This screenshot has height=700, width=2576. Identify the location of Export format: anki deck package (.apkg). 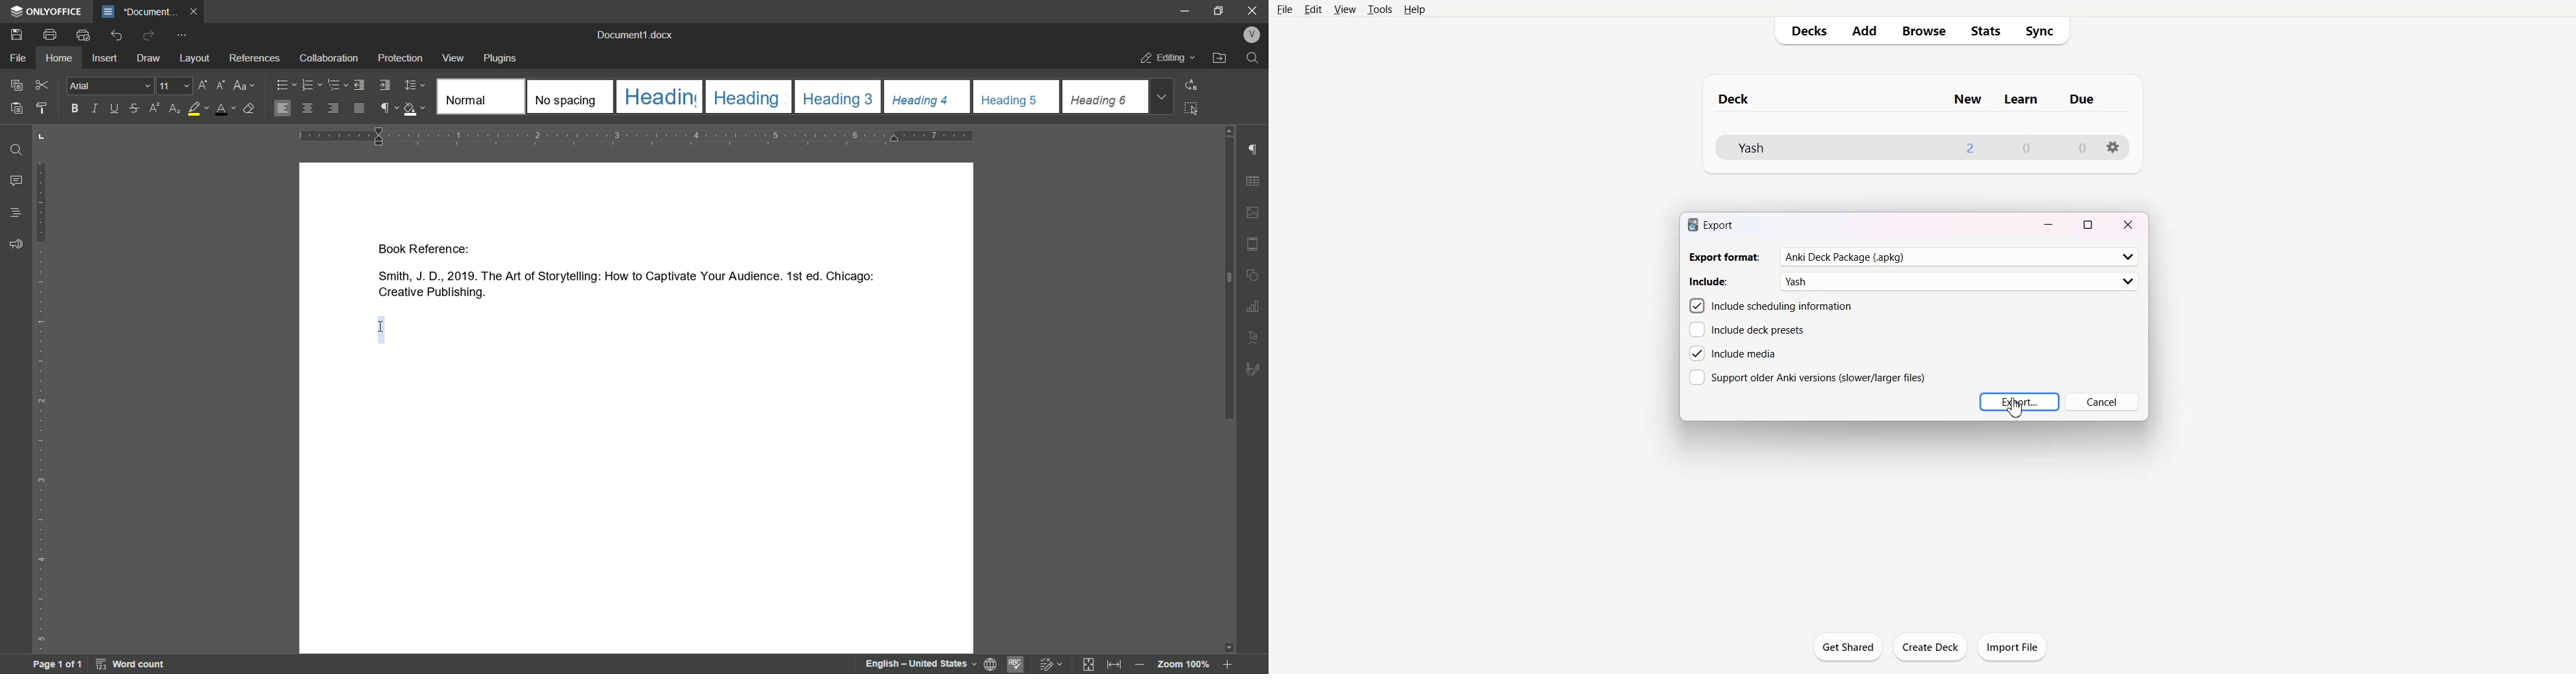
(1913, 257).